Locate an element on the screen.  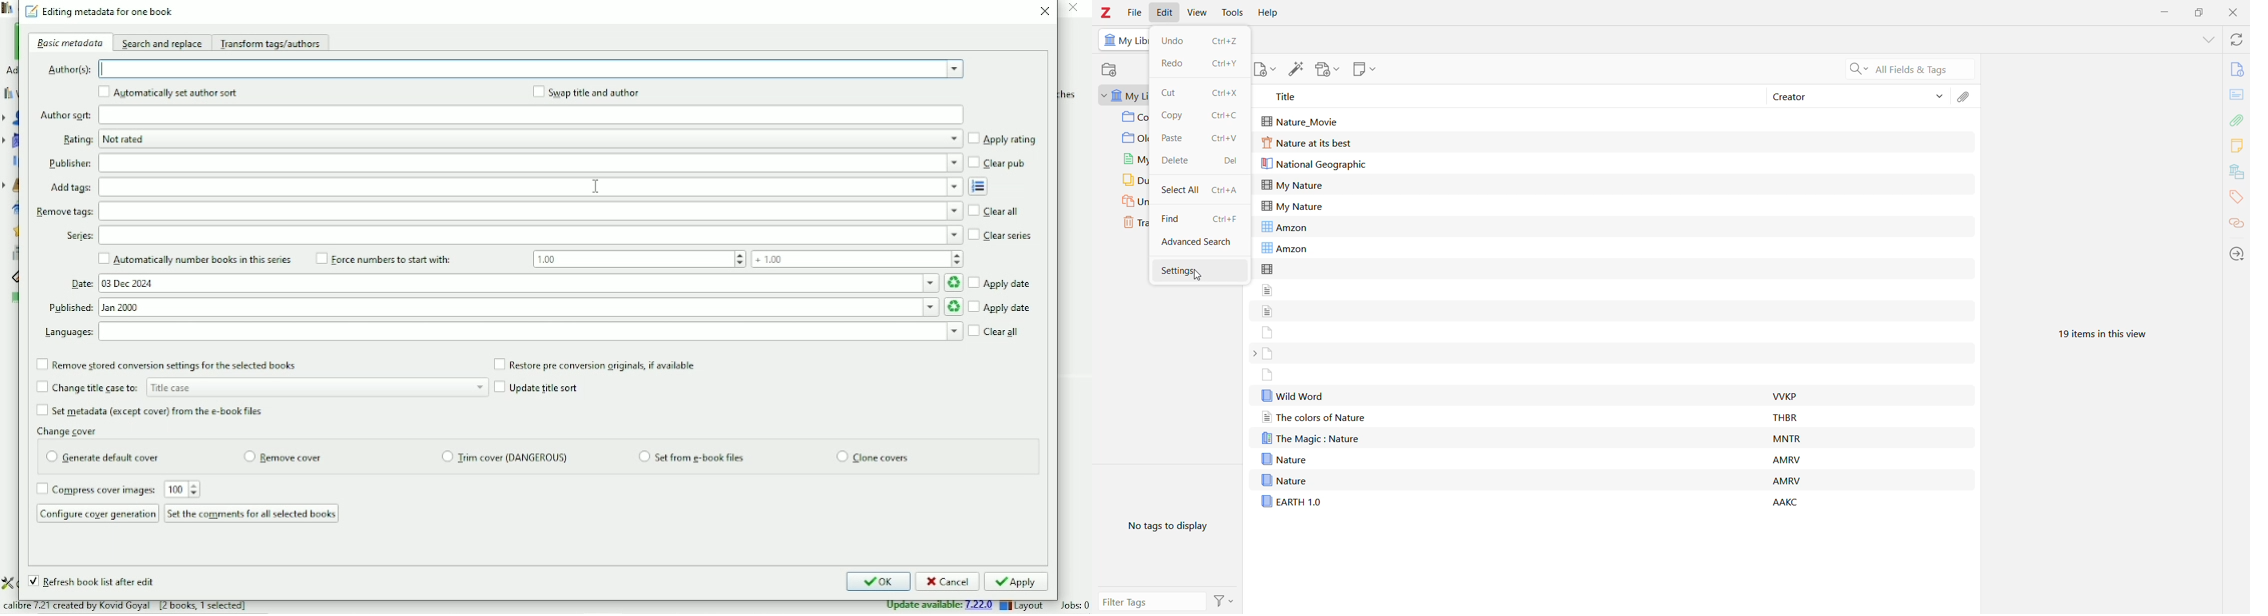
Automatically set author sort is located at coordinates (167, 92).